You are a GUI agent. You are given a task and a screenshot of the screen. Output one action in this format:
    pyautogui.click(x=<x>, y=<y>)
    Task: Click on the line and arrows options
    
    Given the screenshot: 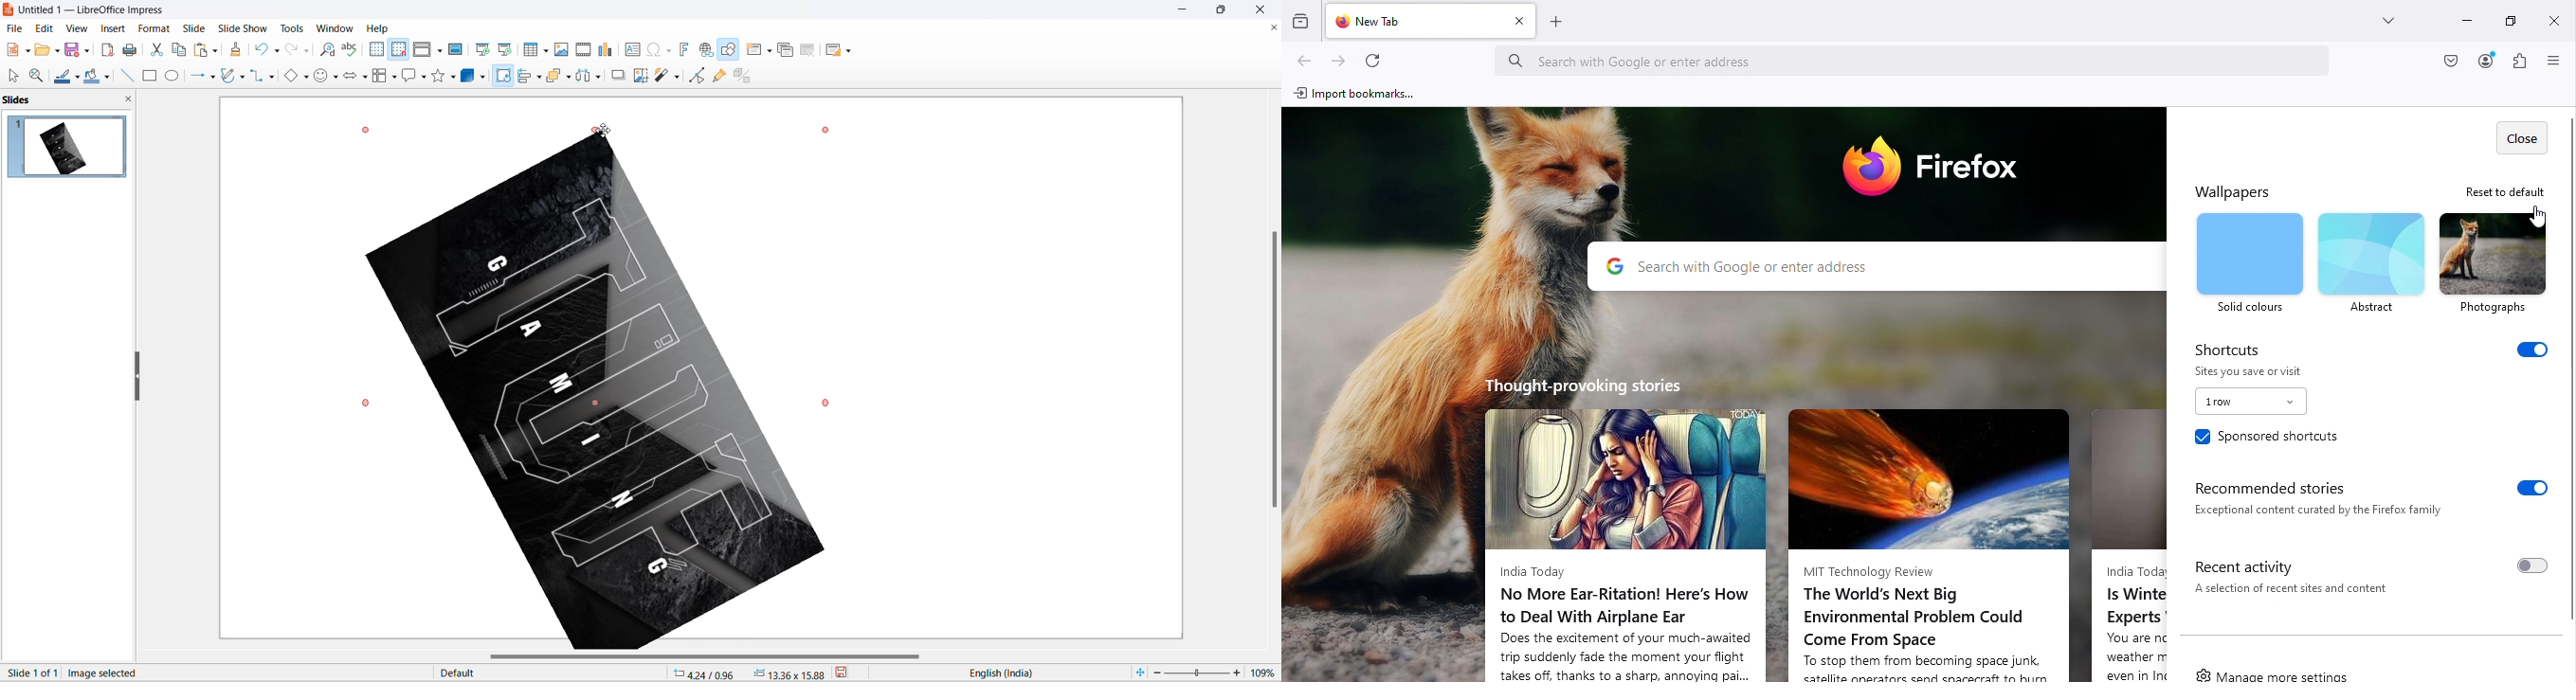 What is the action you would take?
    pyautogui.click(x=212, y=77)
    